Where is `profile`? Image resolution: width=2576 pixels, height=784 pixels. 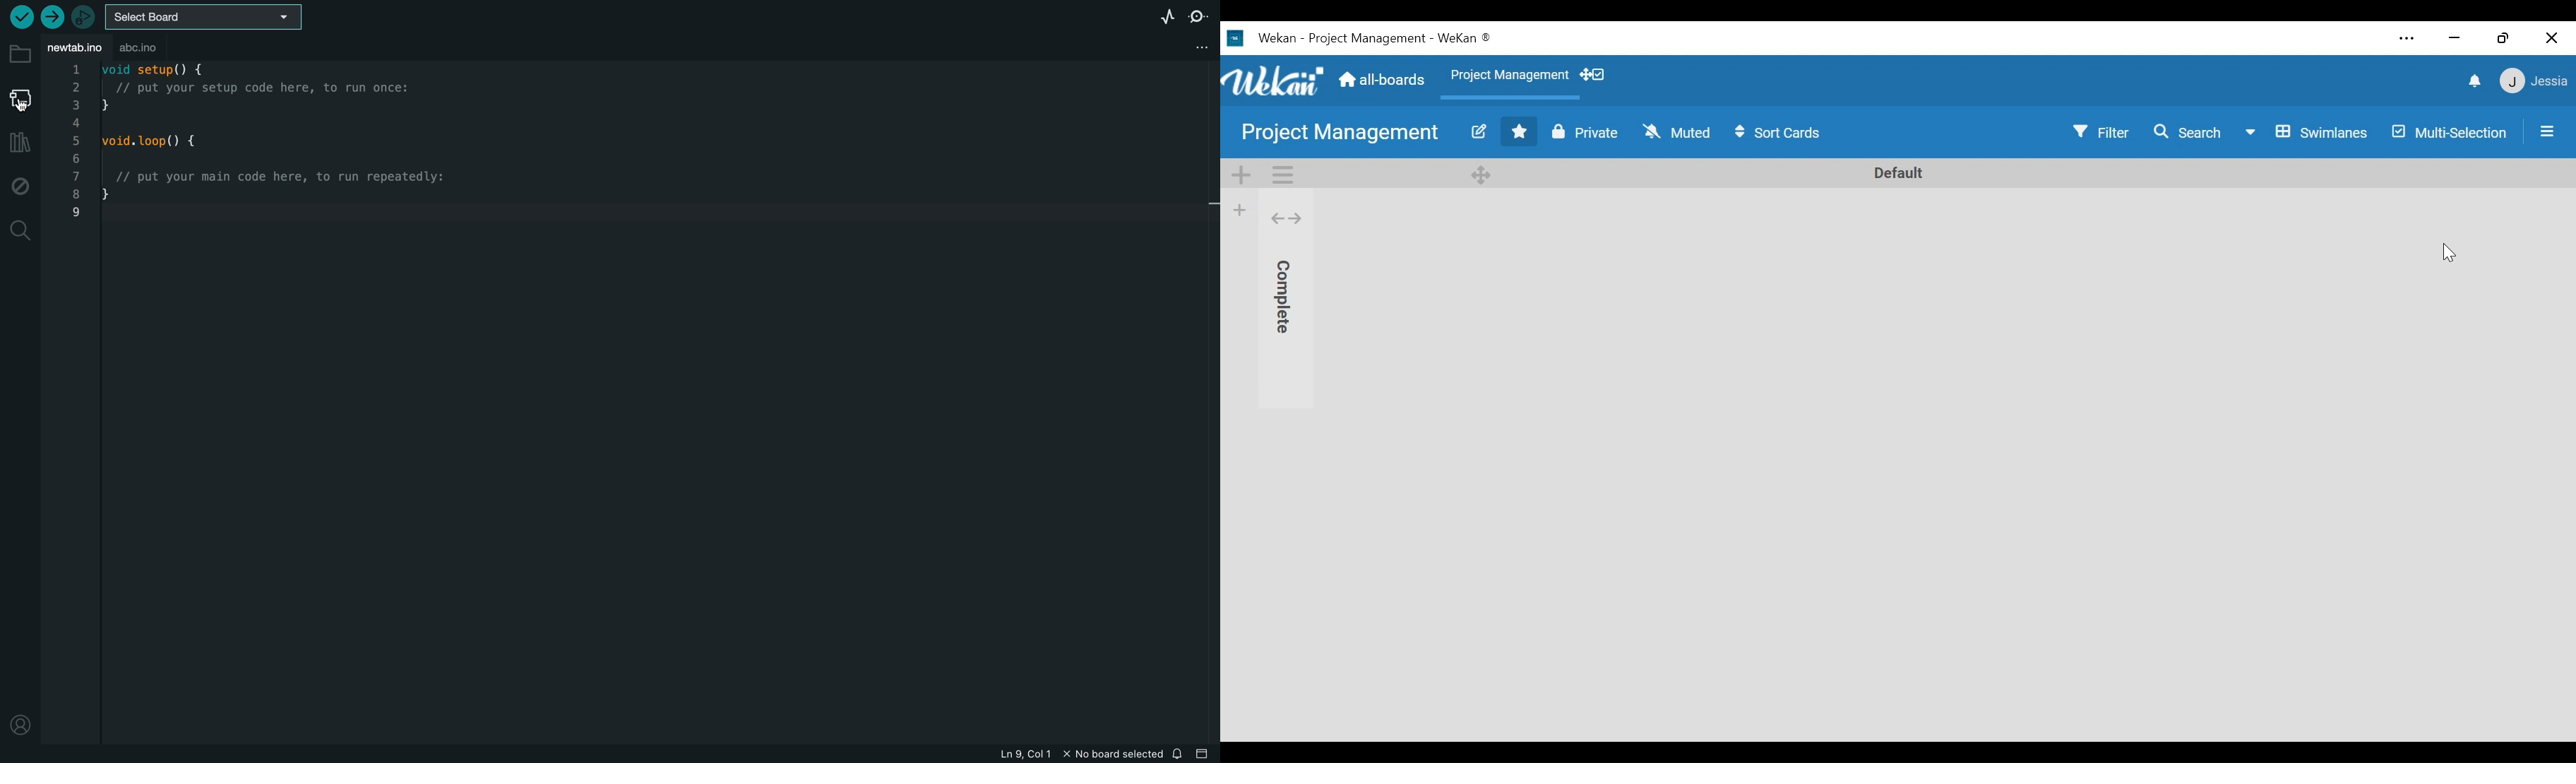 profile is located at coordinates (19, 723).